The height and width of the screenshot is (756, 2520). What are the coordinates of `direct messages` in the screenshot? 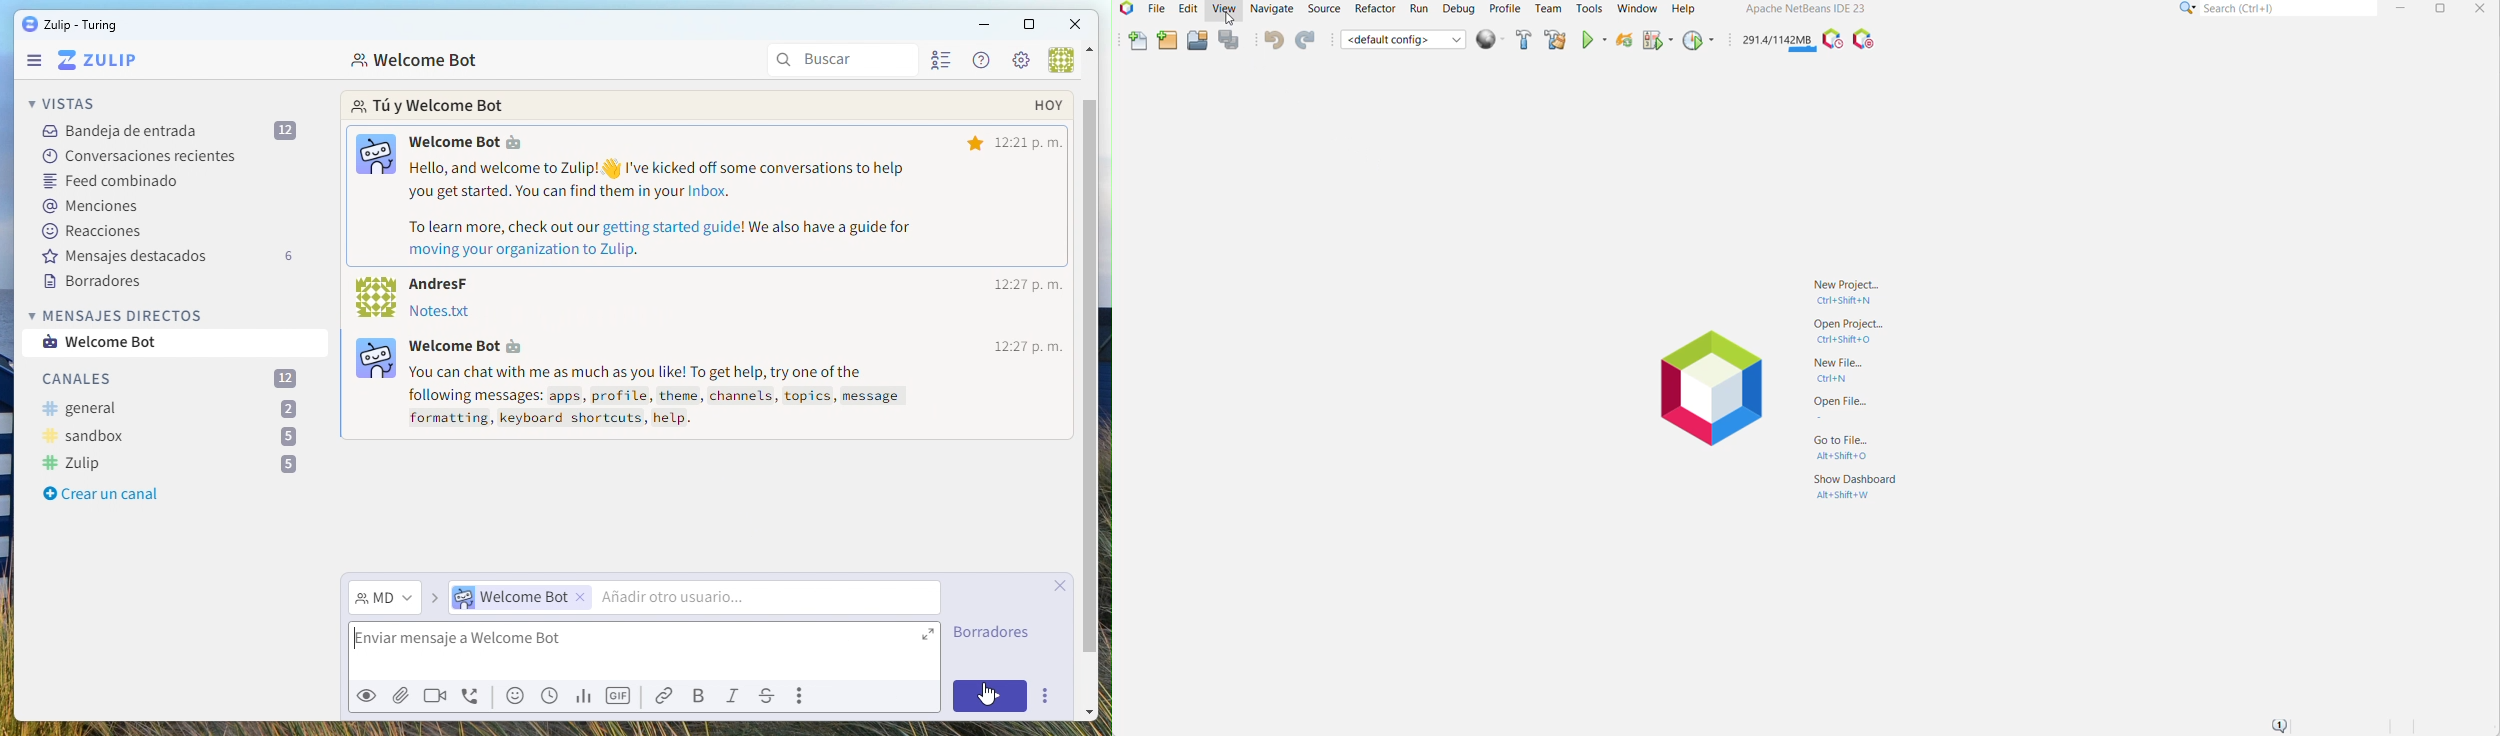 It's located at (385, 599).